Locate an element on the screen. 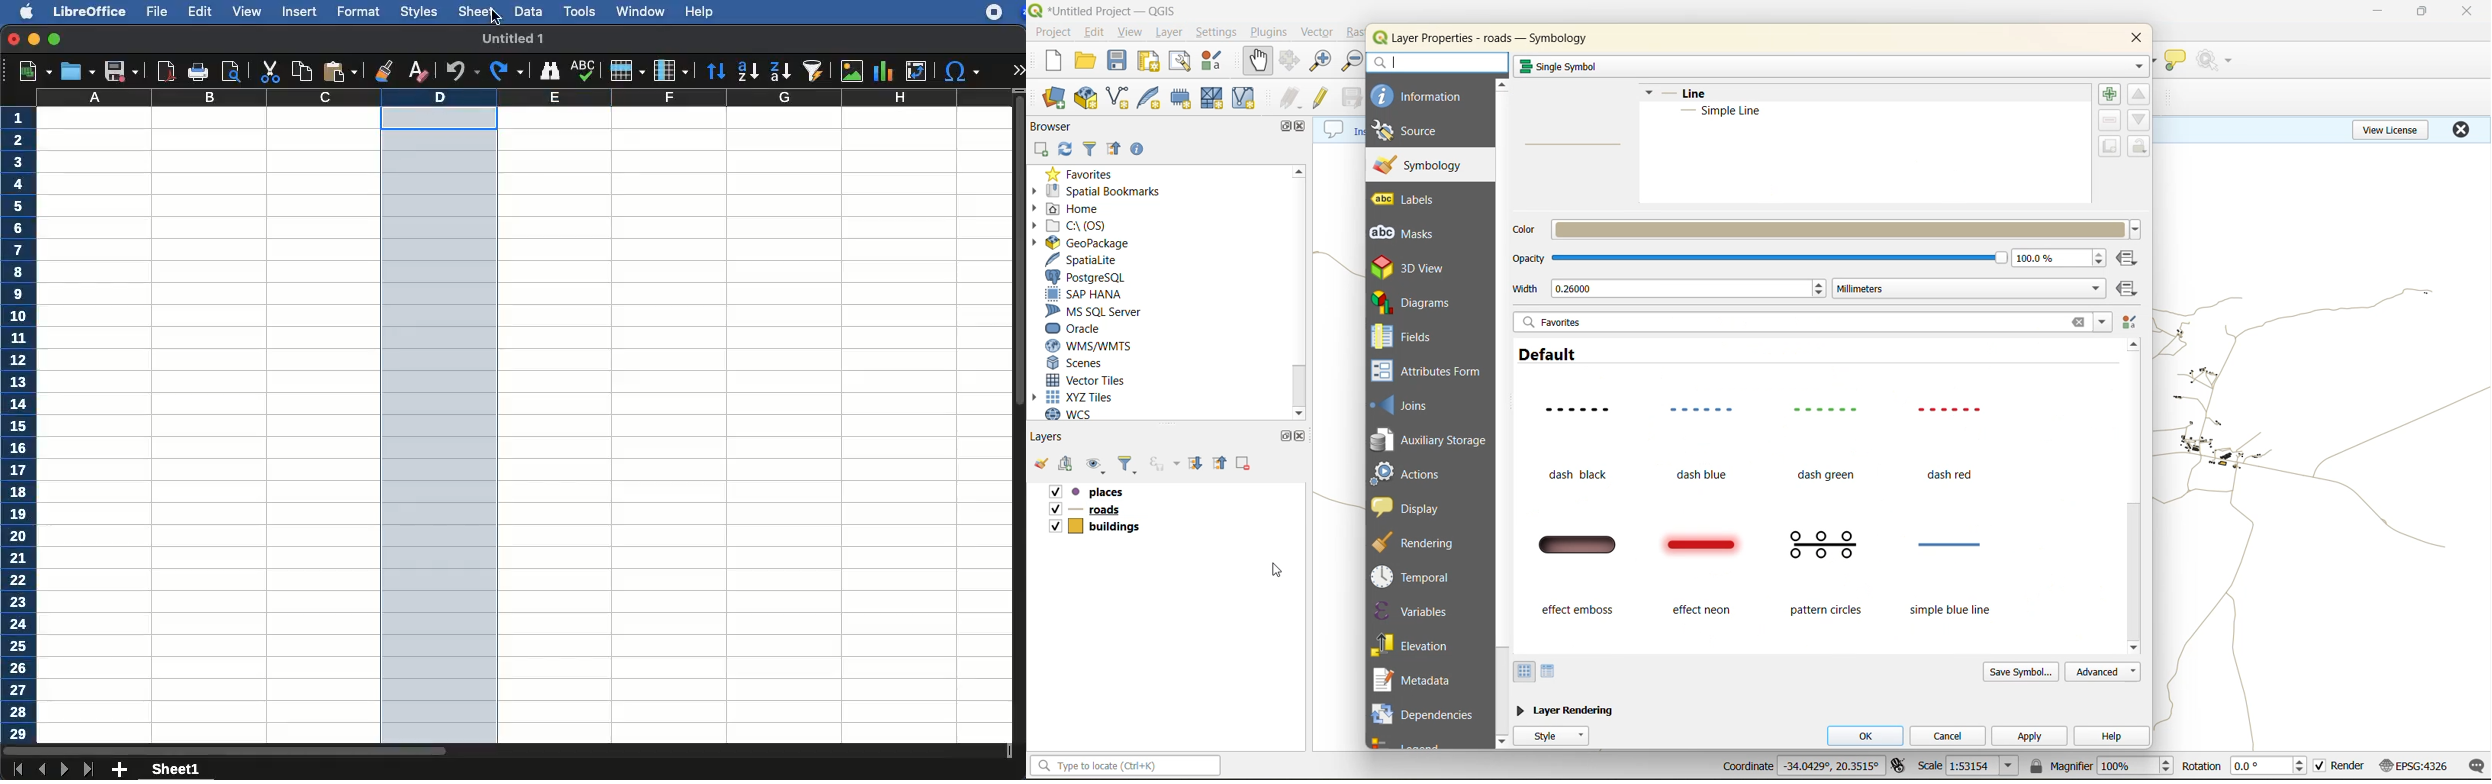  recording - extension is located at coordinates (994, 12).